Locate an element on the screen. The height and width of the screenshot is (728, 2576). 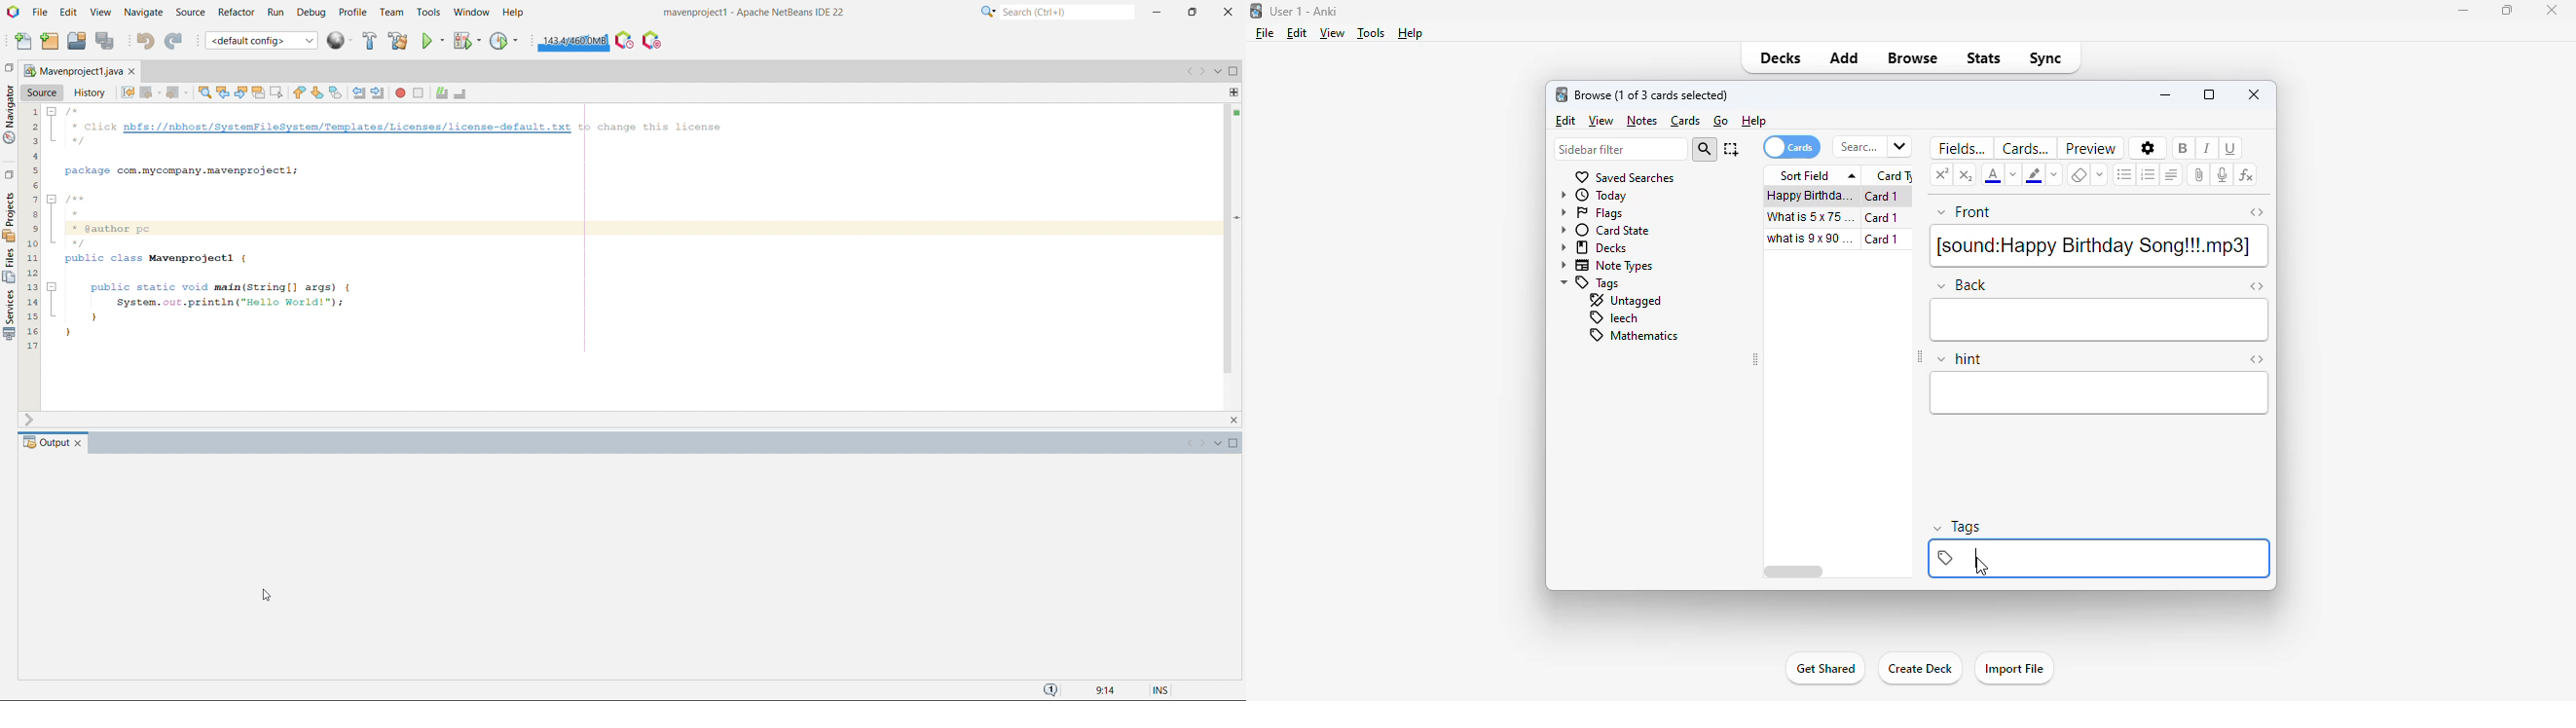
minimize is located at coordinates (2165, 94).